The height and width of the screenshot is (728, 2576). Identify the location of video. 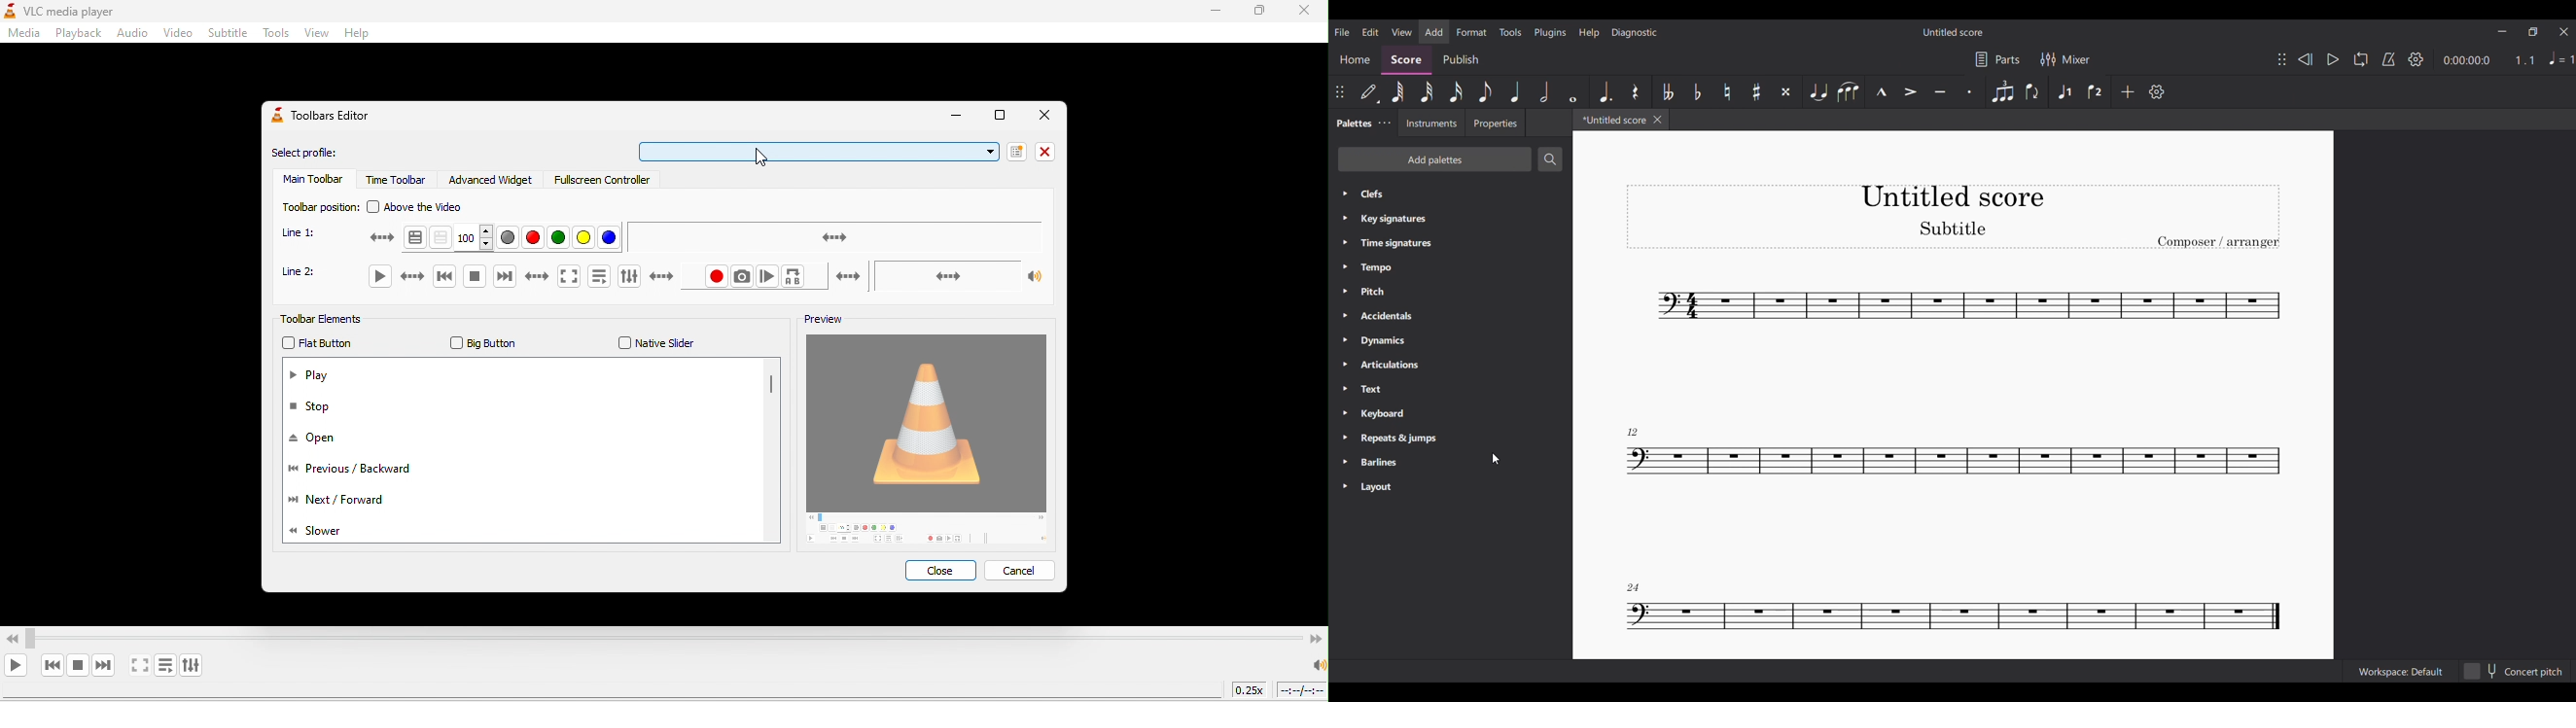
(176, 34).